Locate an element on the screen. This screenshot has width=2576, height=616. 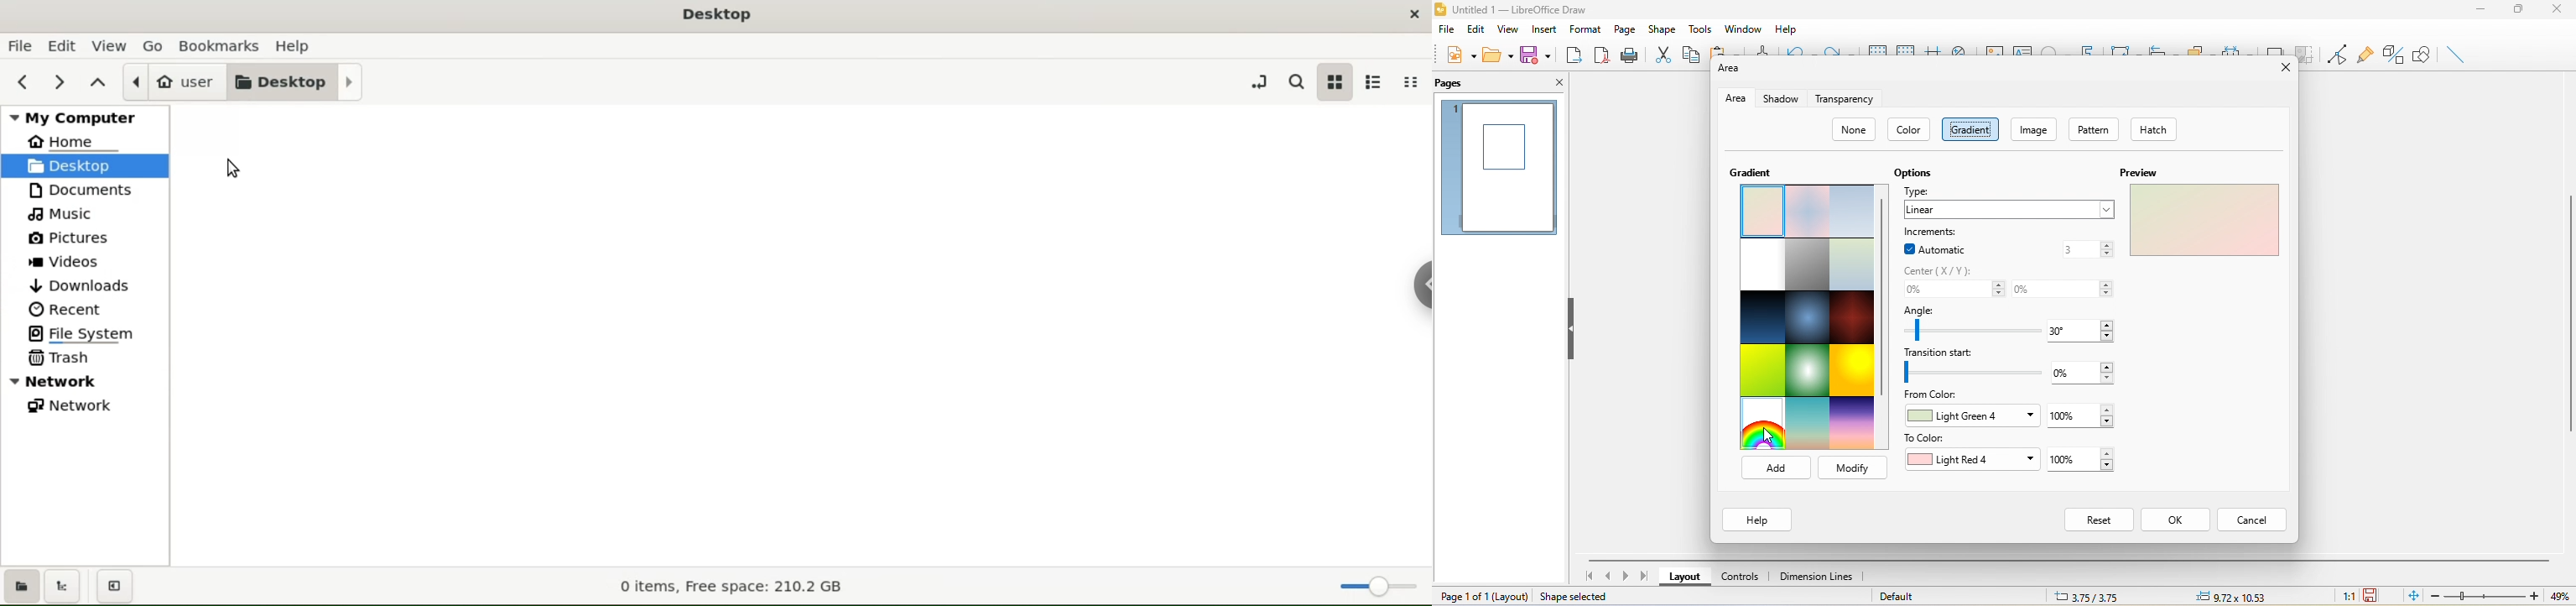
next is located at coordinates (58, 81).